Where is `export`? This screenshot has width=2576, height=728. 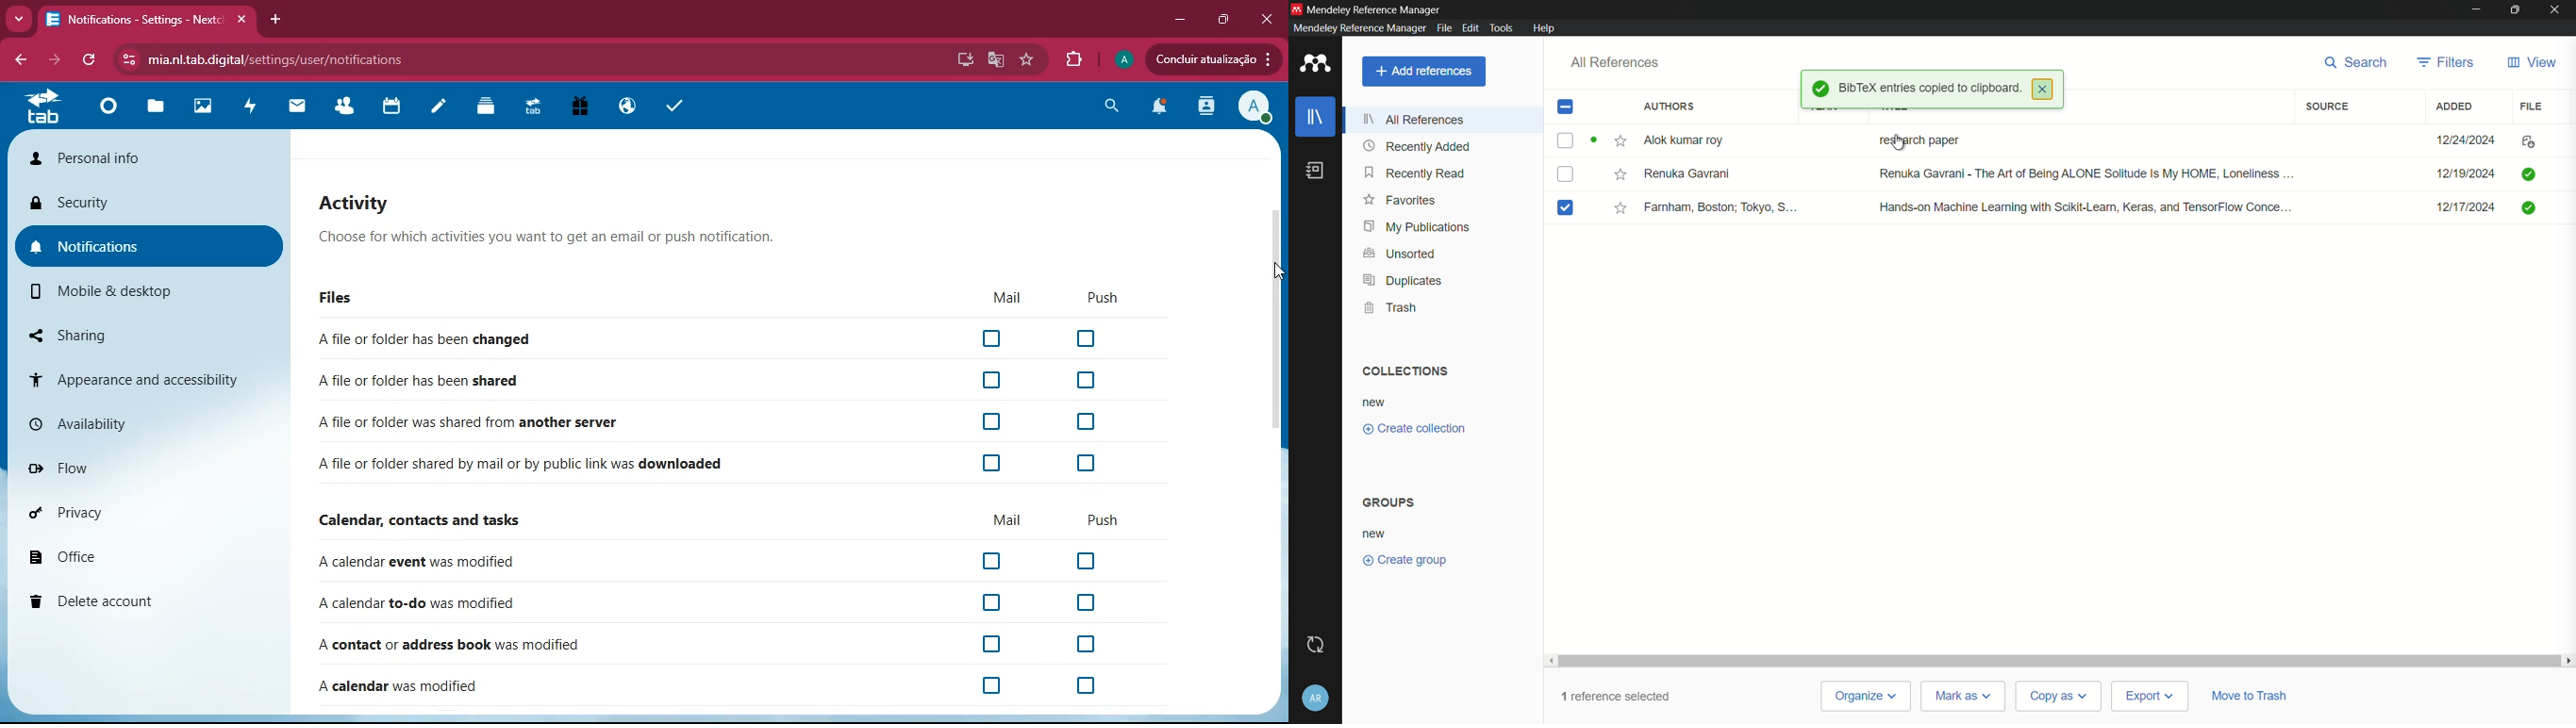
export is located at coordinates (2150, 696).